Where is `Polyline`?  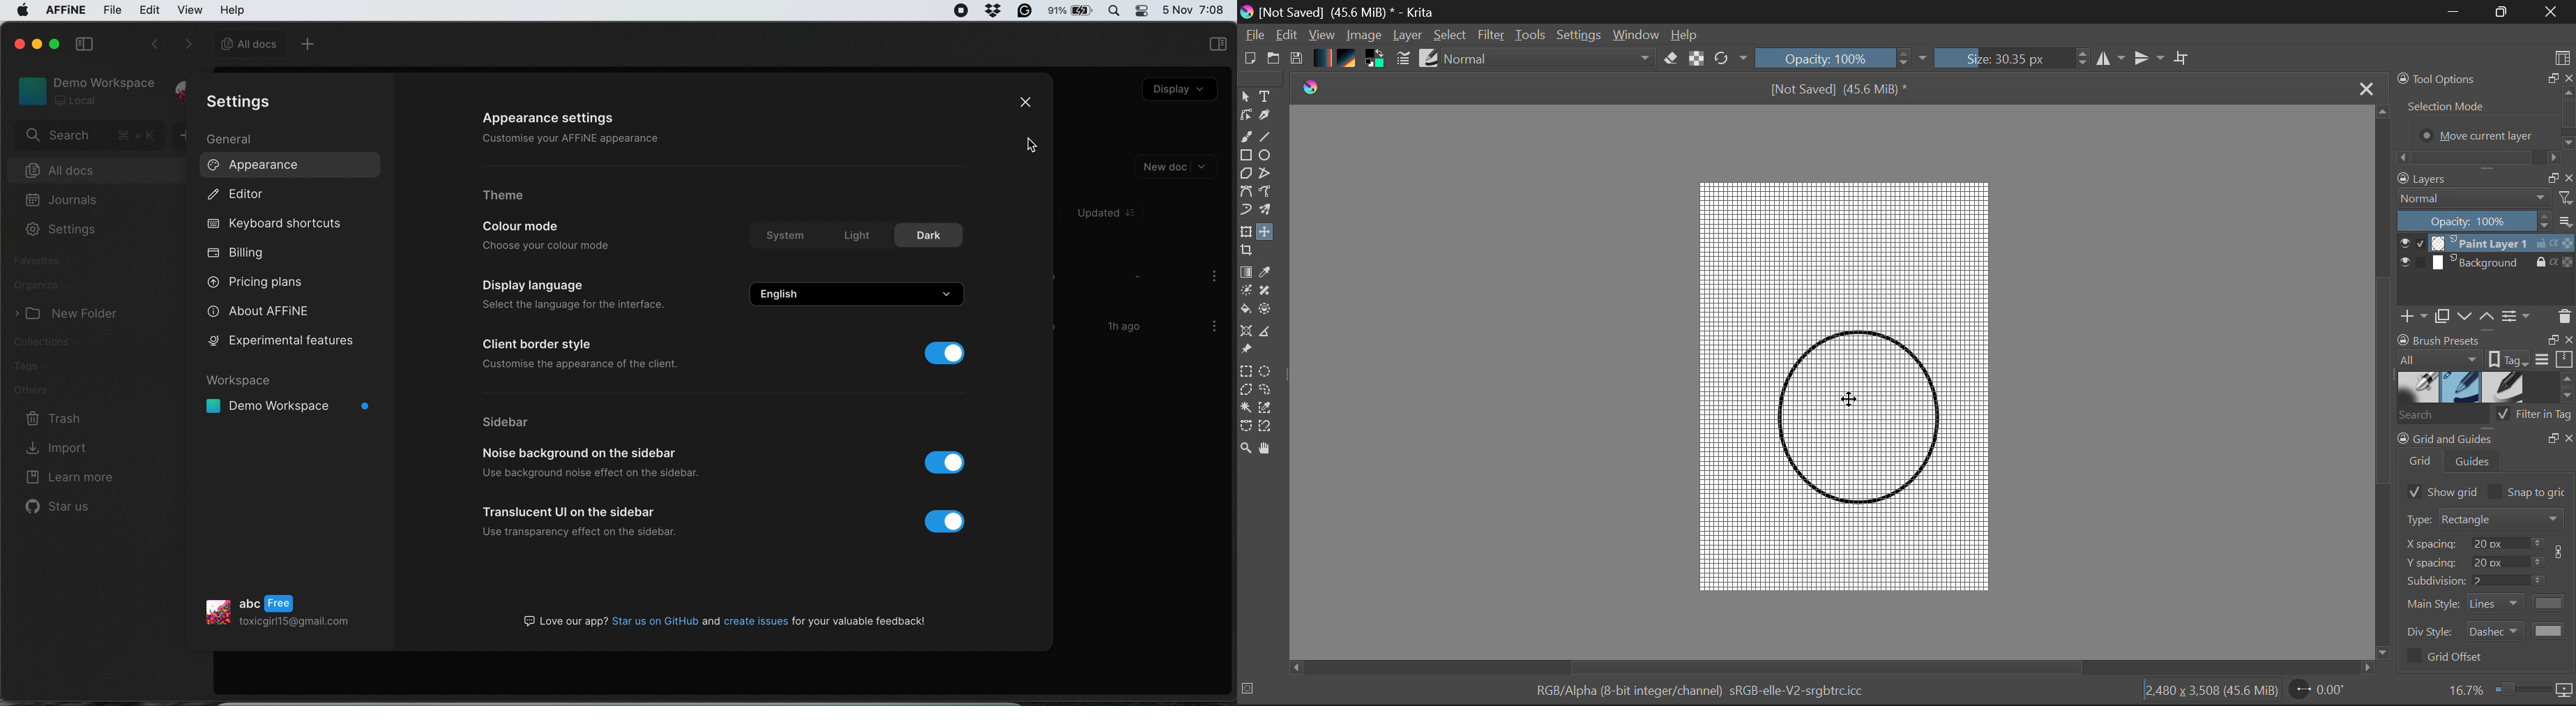
Polyline is located at coordinates (1266, 172).